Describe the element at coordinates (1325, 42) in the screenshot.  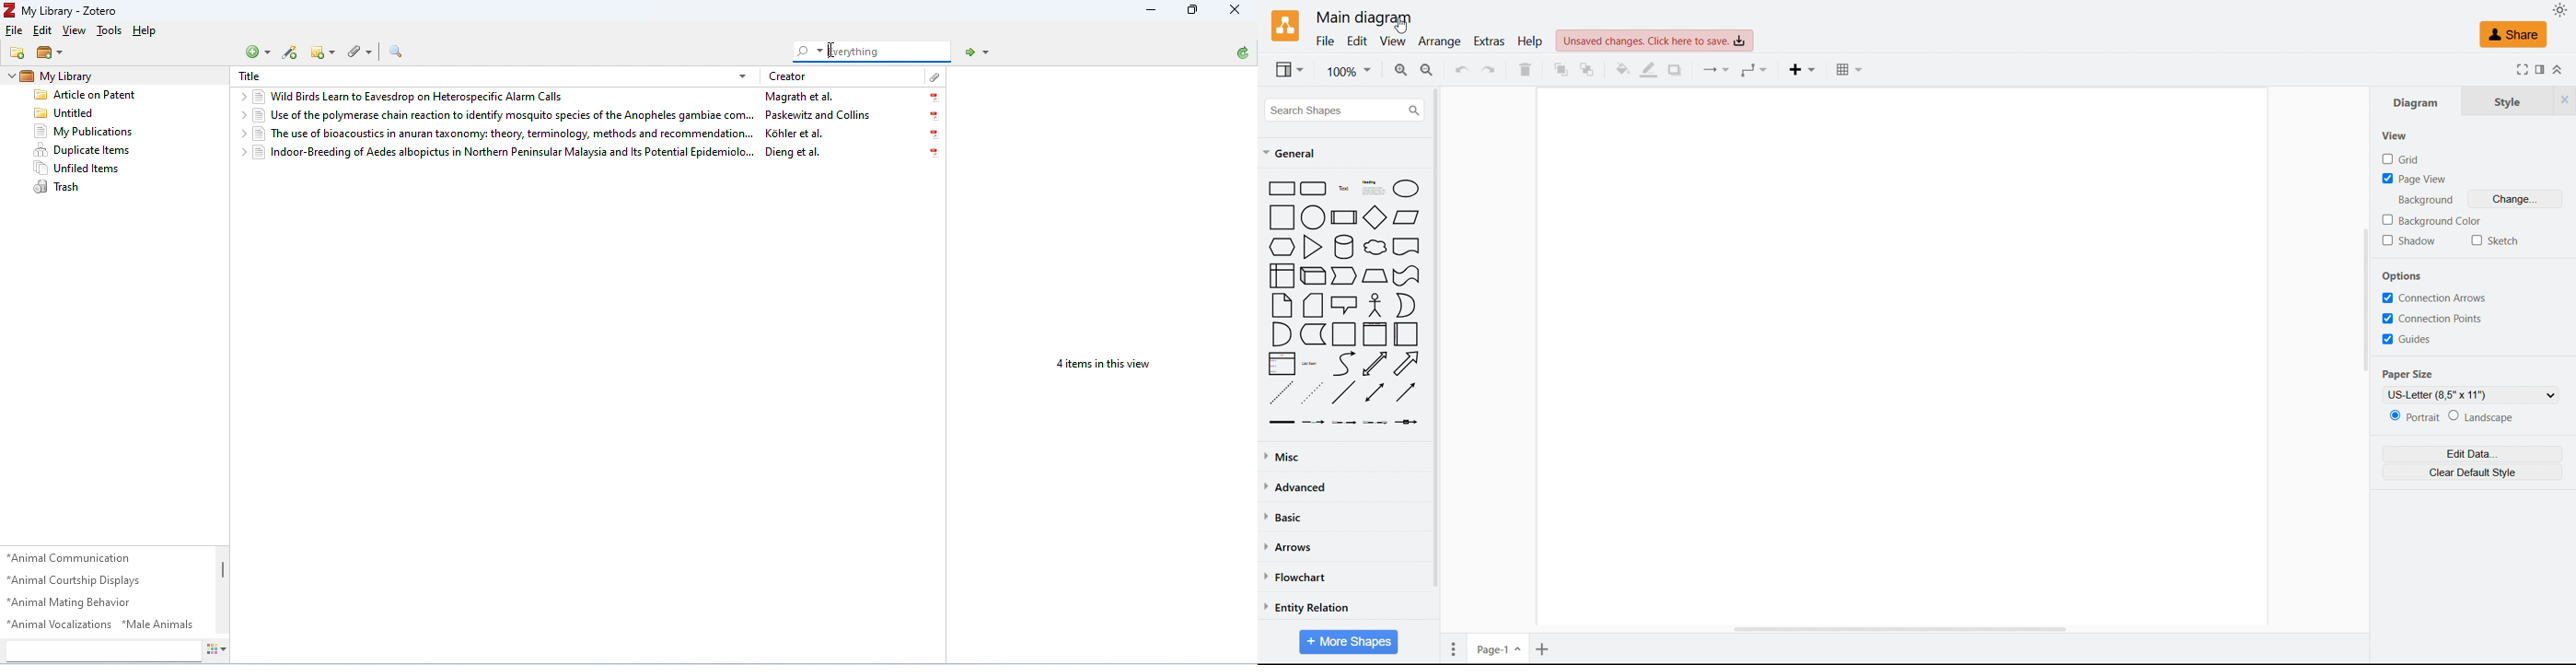
I see `File ` at that location.